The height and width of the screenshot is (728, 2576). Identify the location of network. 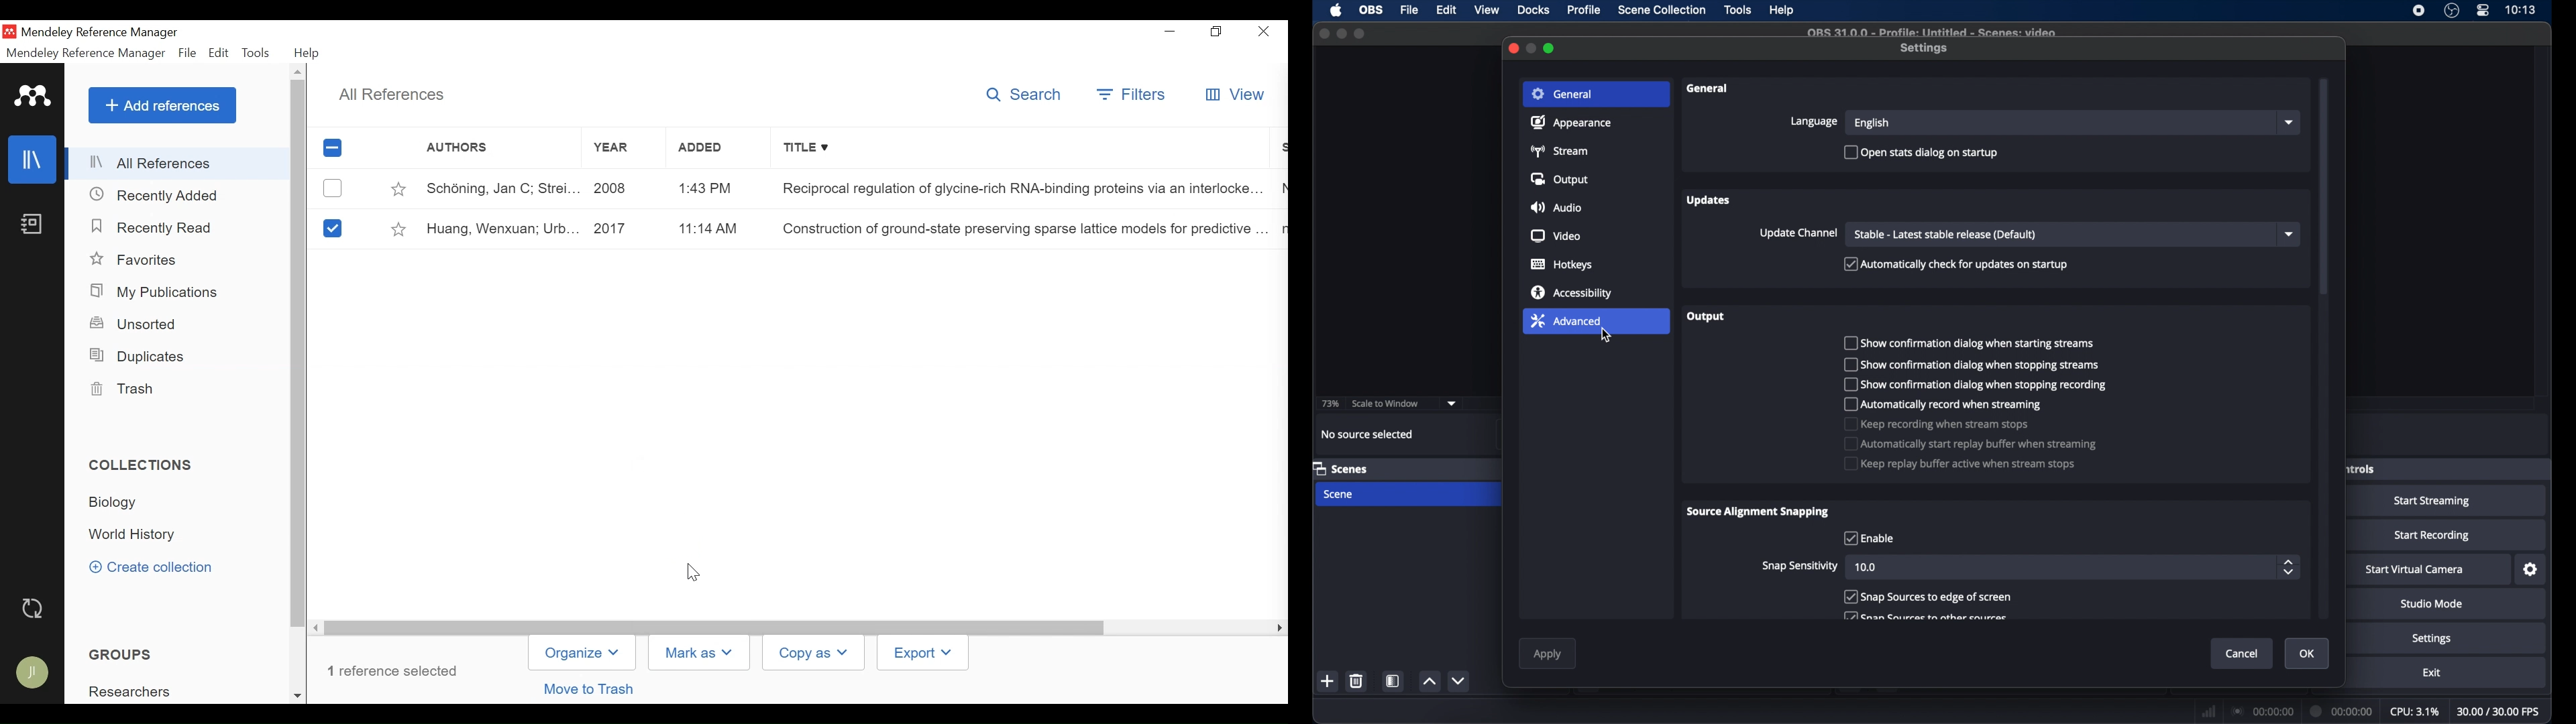
(2208, 710).